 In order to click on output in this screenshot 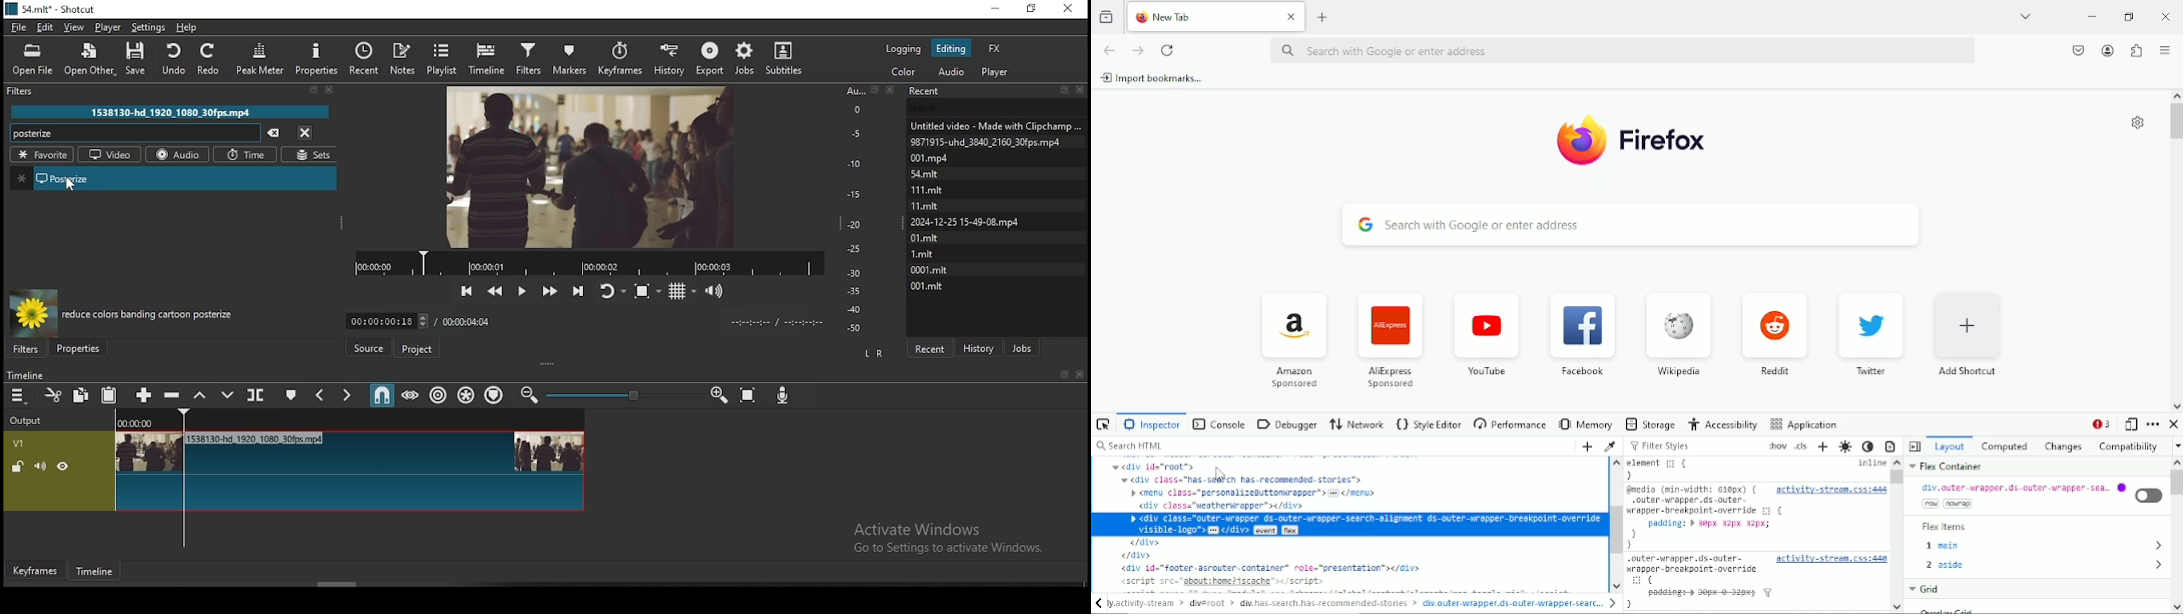, I will do `click(32, 418)`.